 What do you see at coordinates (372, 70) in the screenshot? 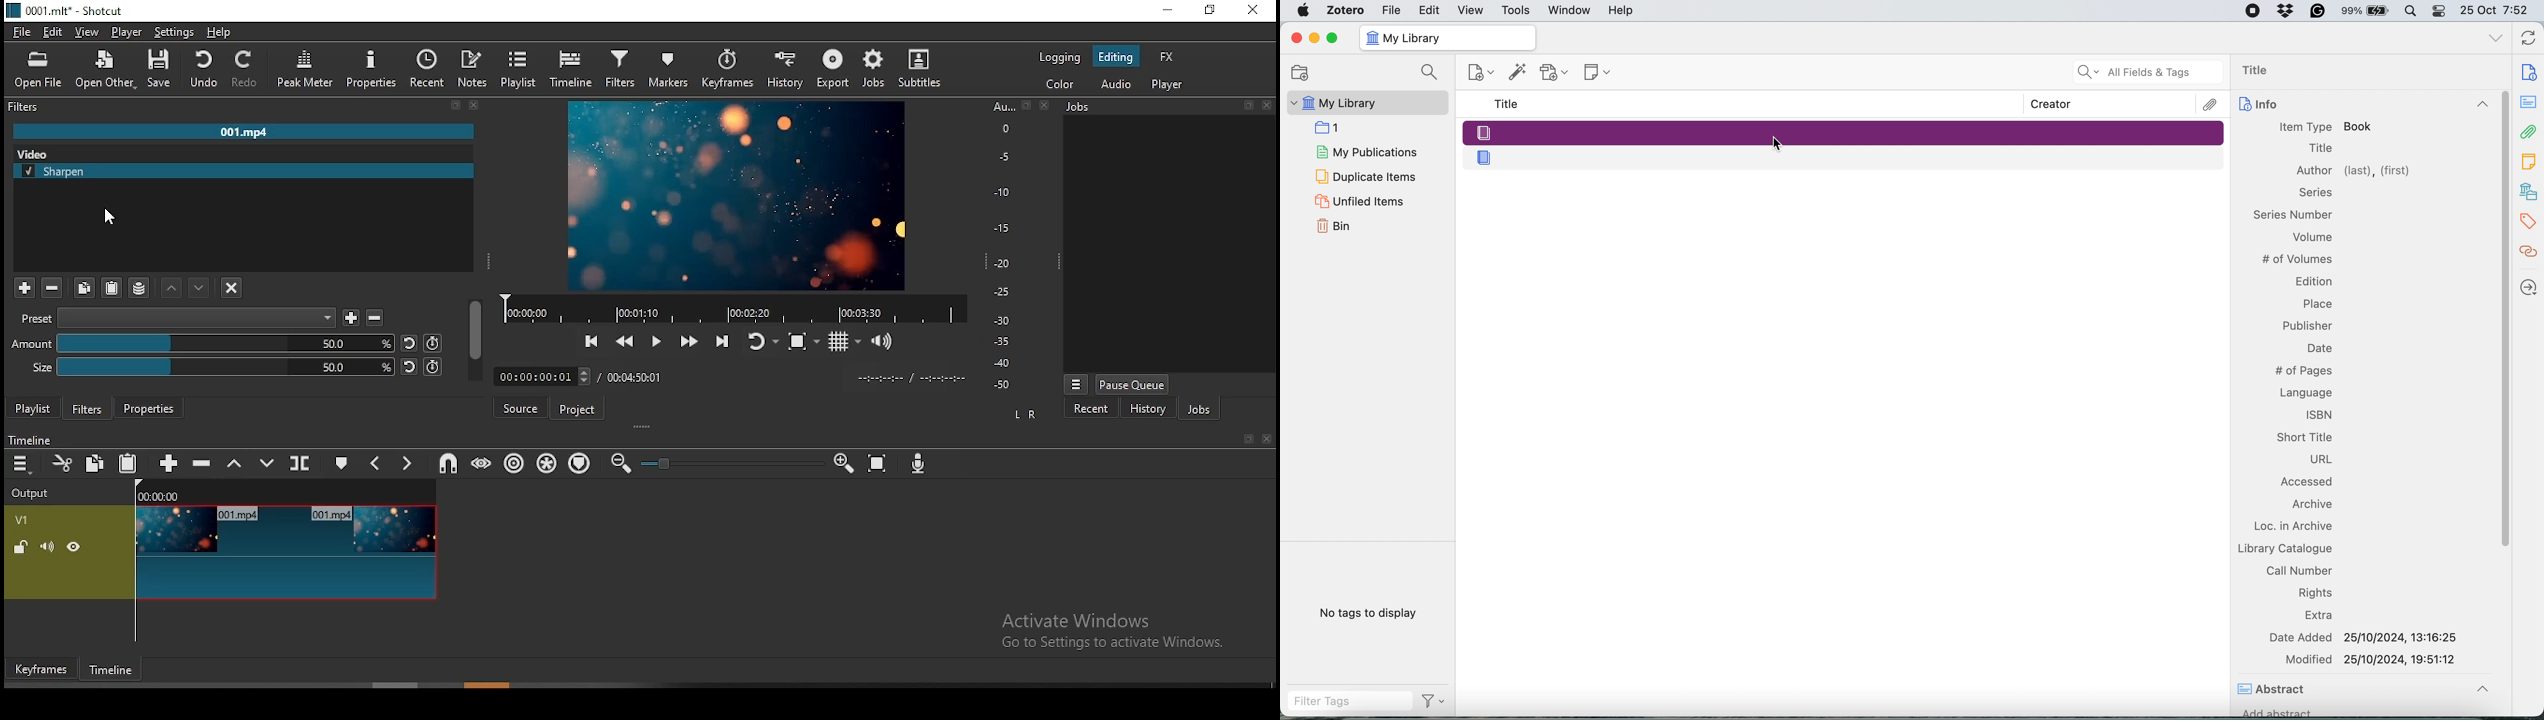
I see `properties` at bounding box center [372, 70].